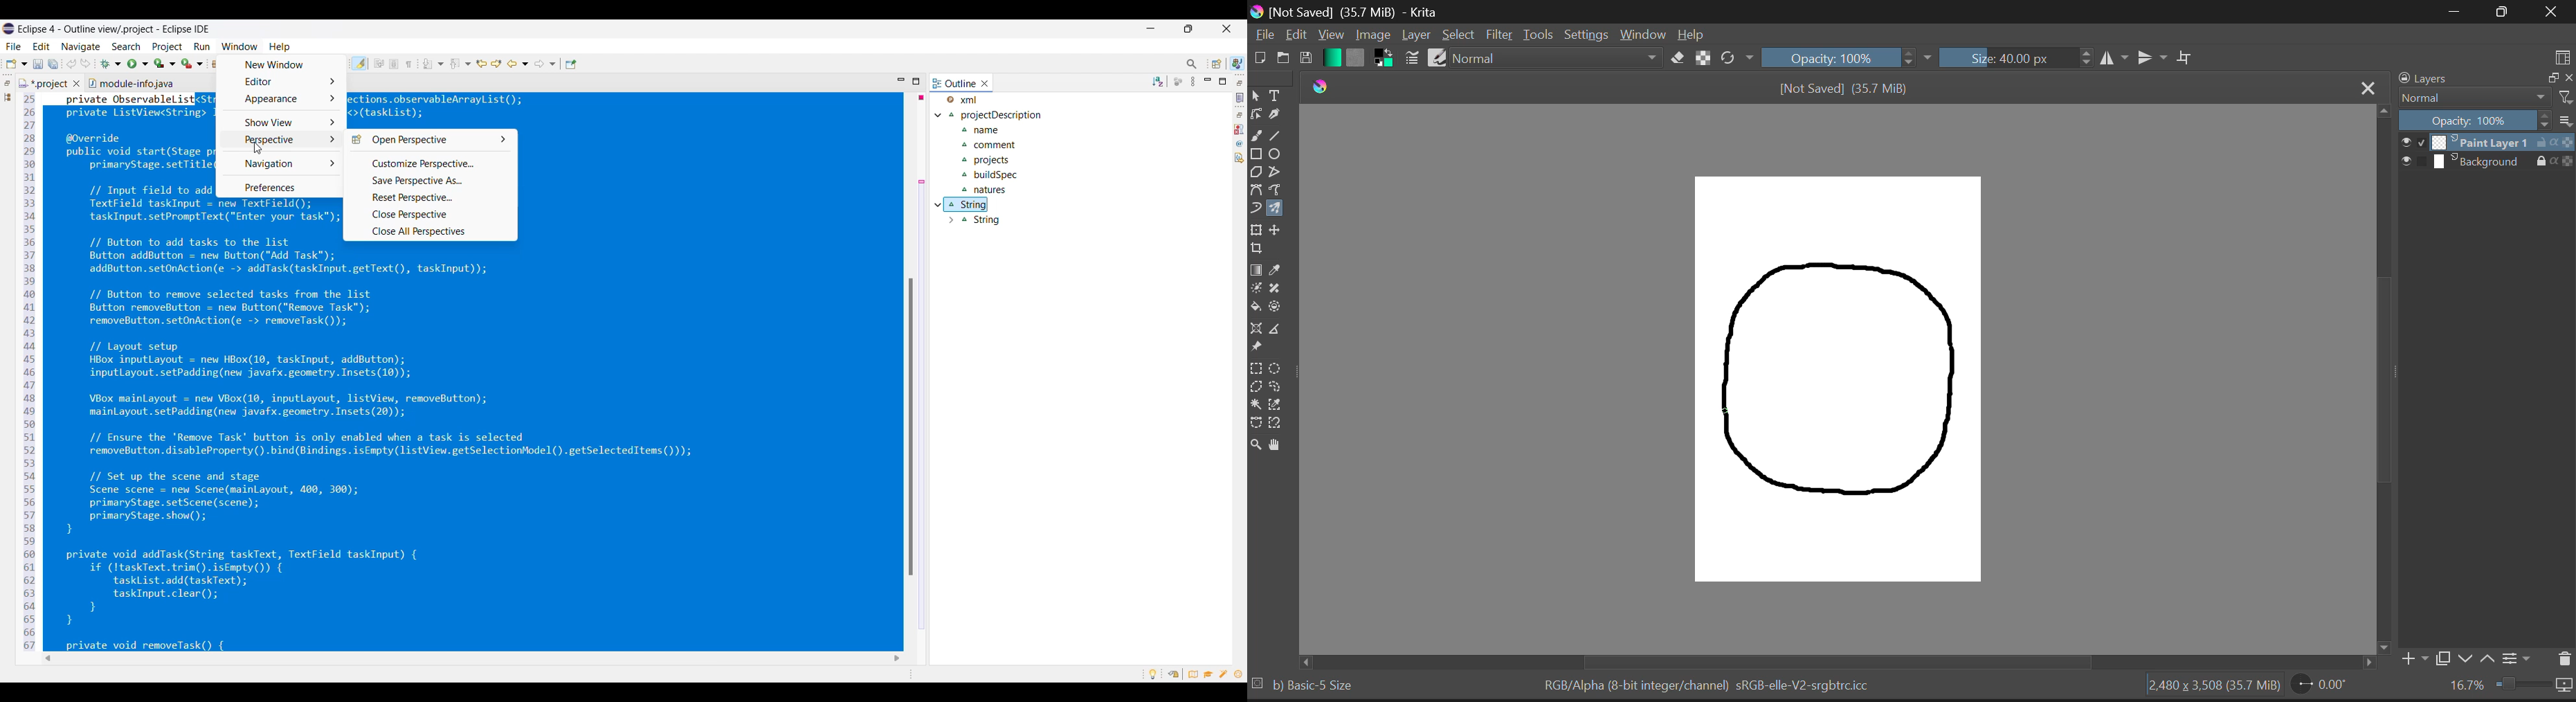  I want to click on Rectangles, so click(1256, 154).